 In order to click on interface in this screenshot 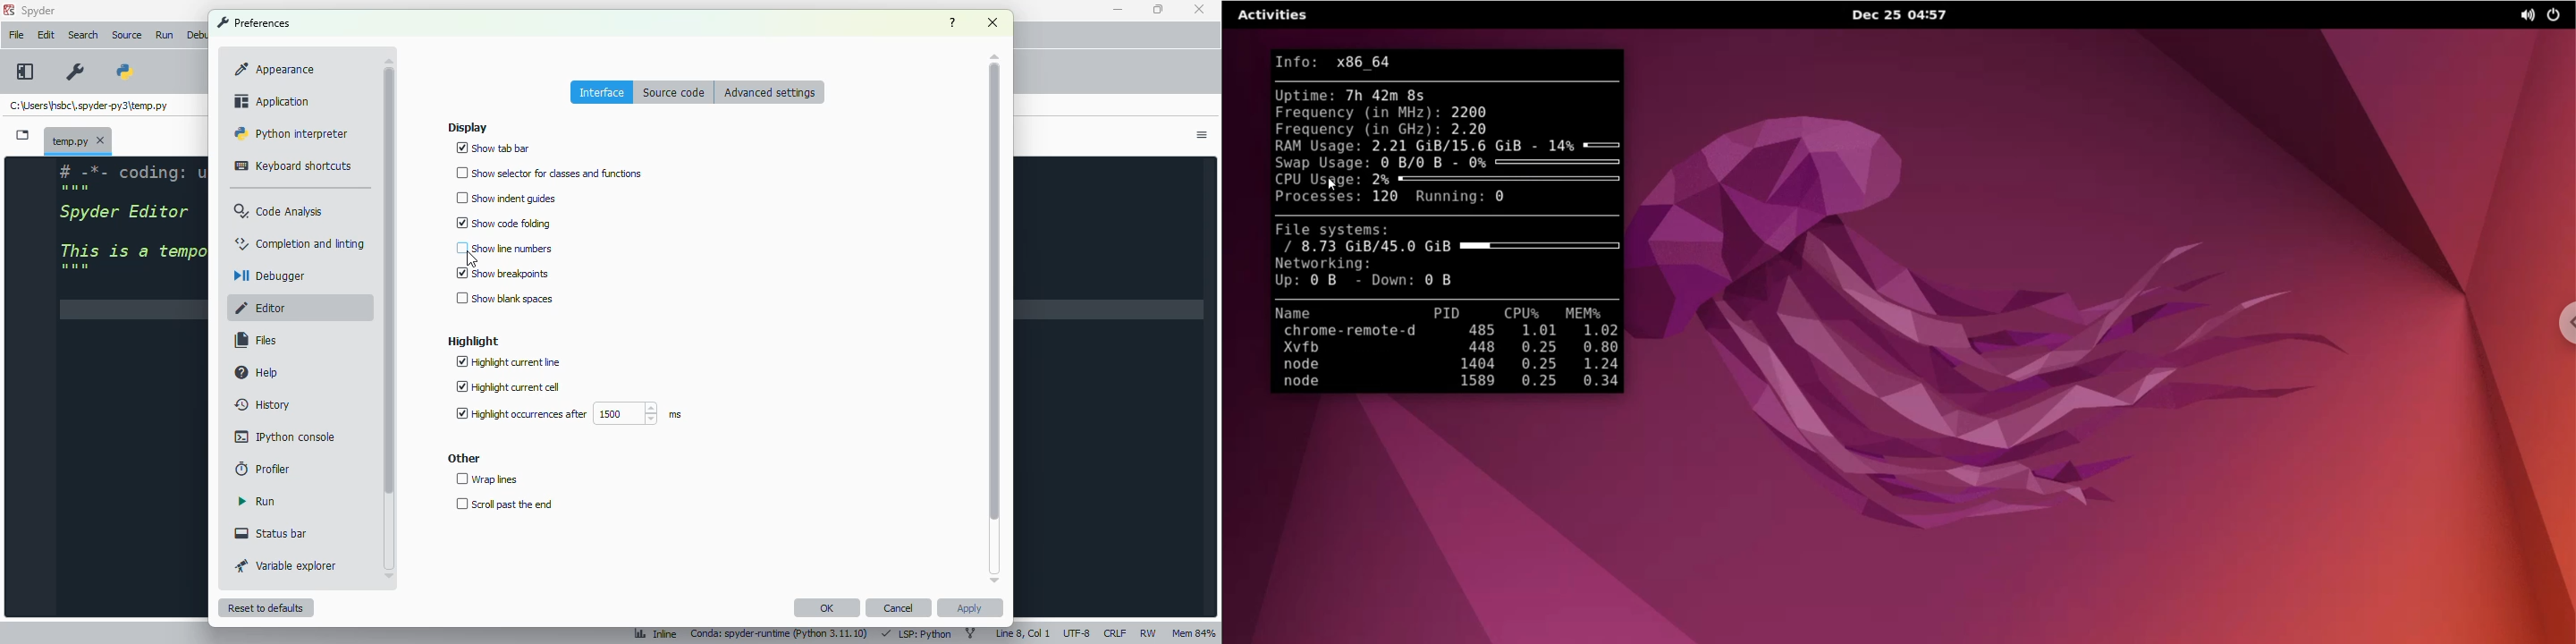, I will do `click(603, 92)`.